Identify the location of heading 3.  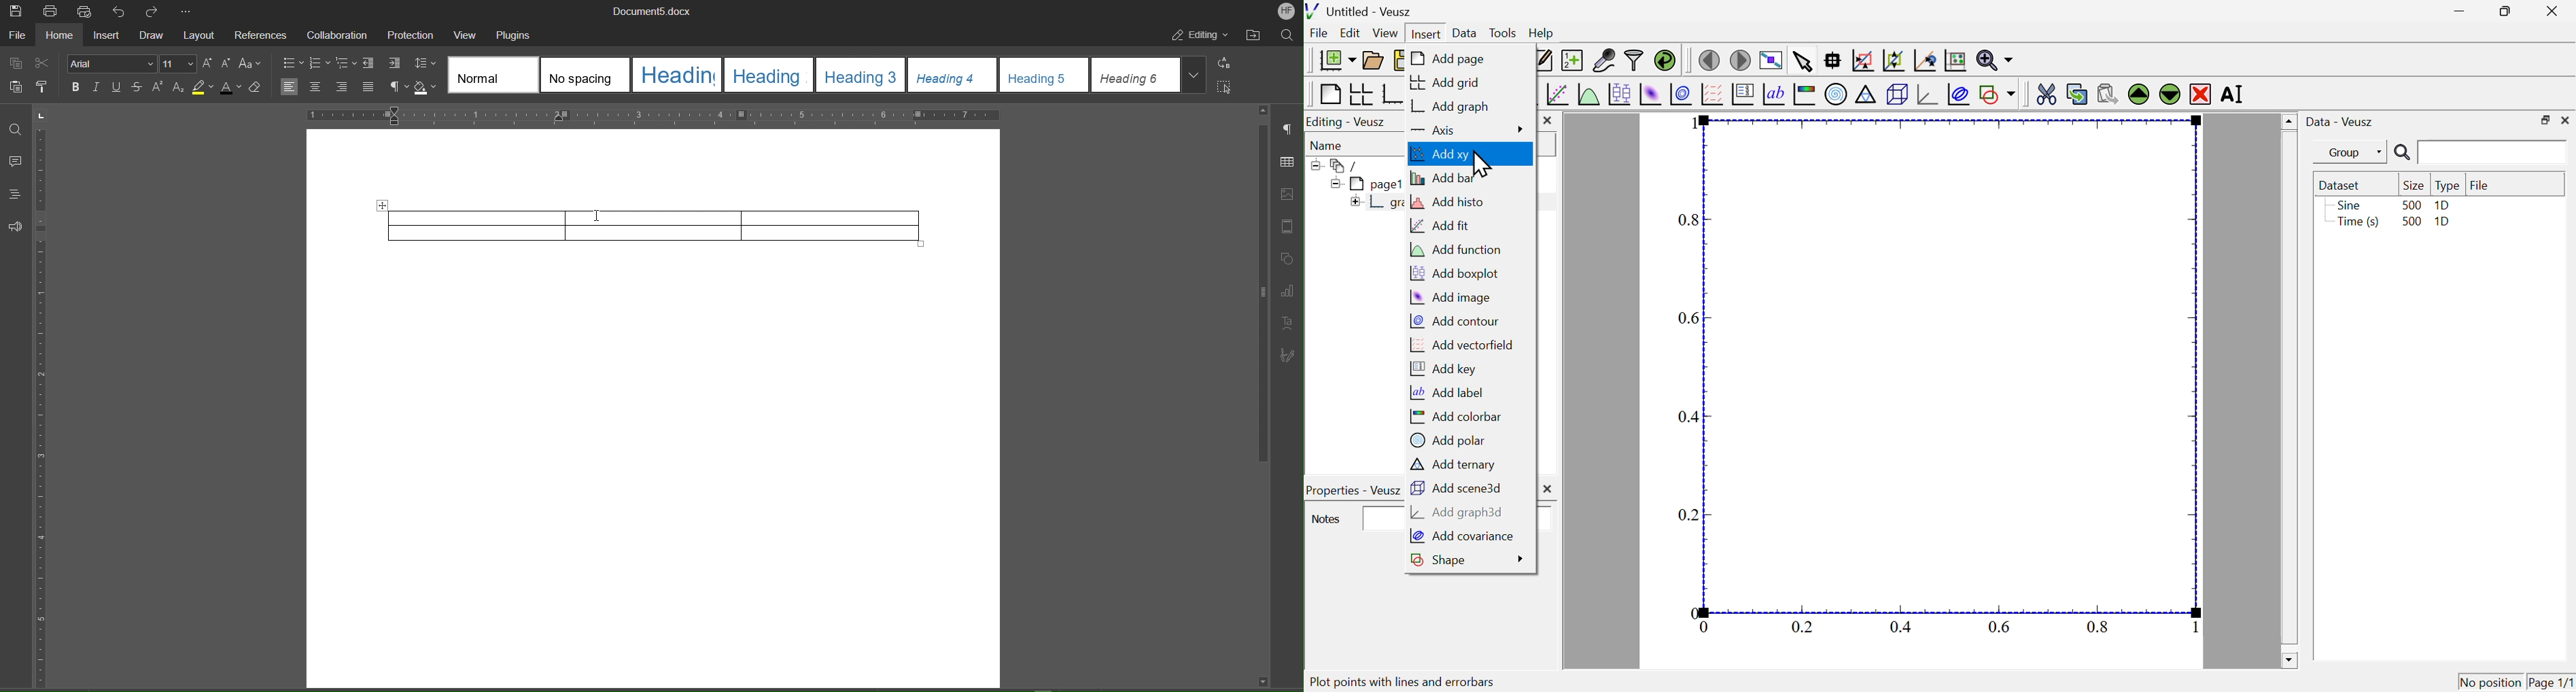
(861, 75).